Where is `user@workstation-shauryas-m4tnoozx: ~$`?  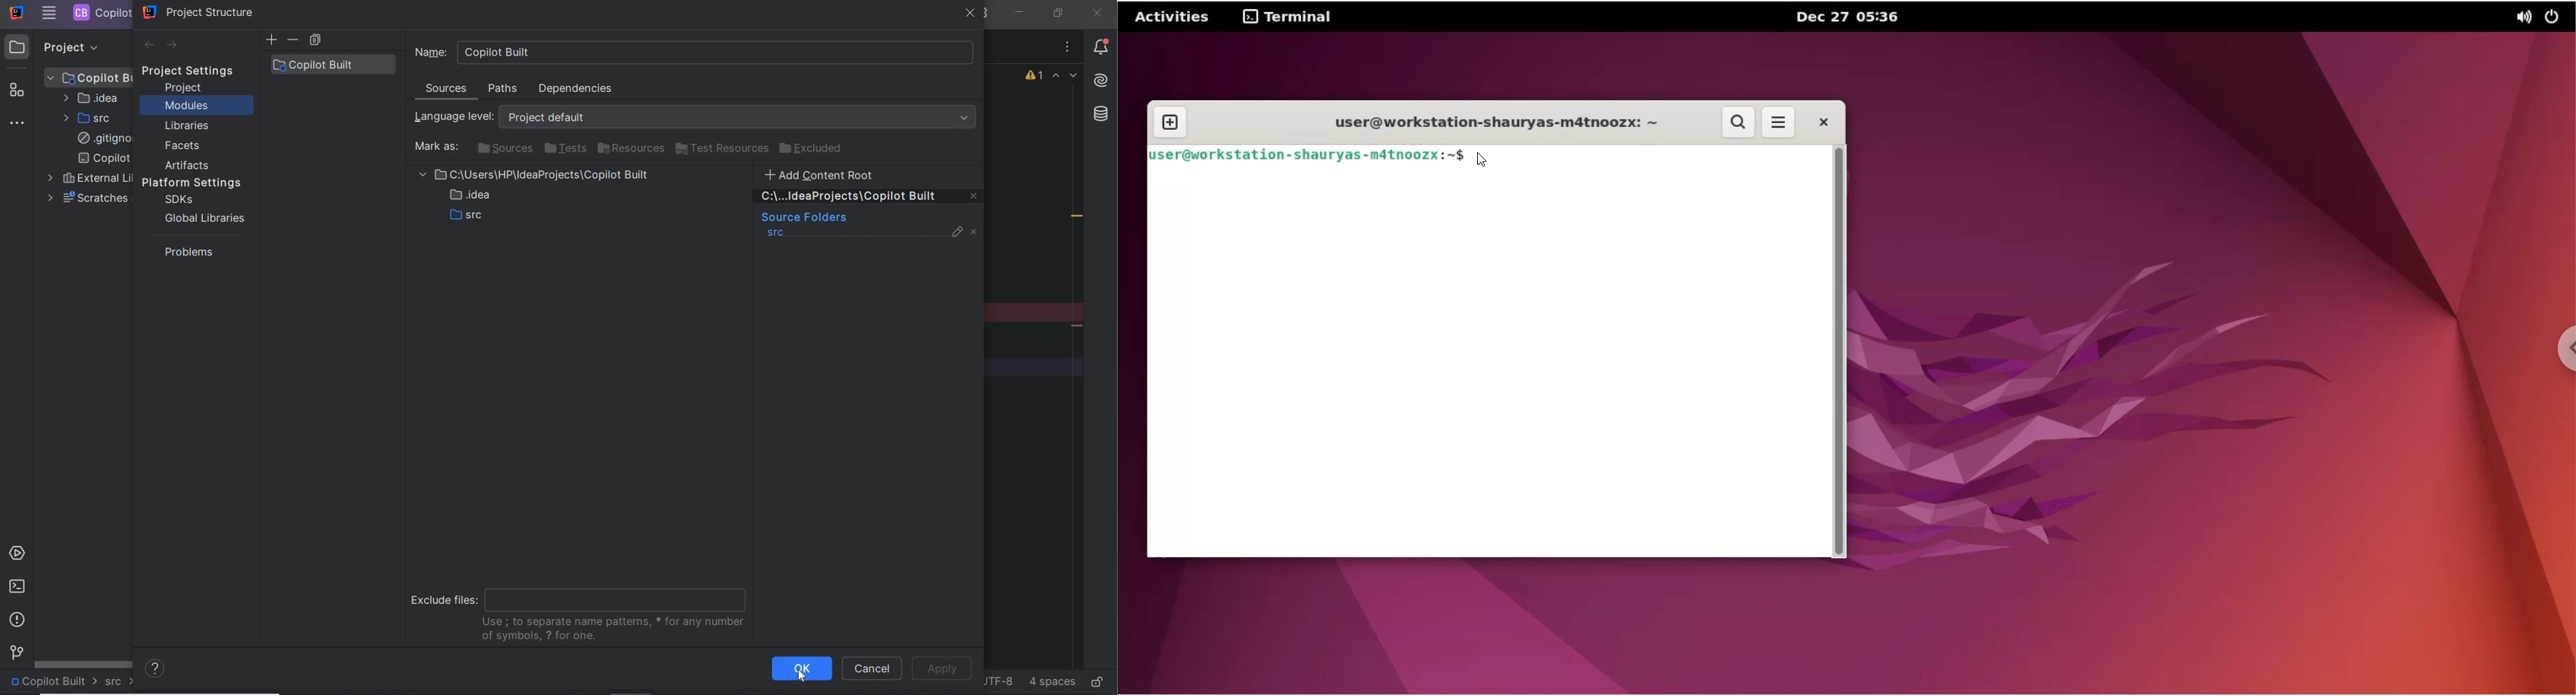 user@workstation-shauryas-m4tnoozx: ~$ is located at coordinates (1309, 154).